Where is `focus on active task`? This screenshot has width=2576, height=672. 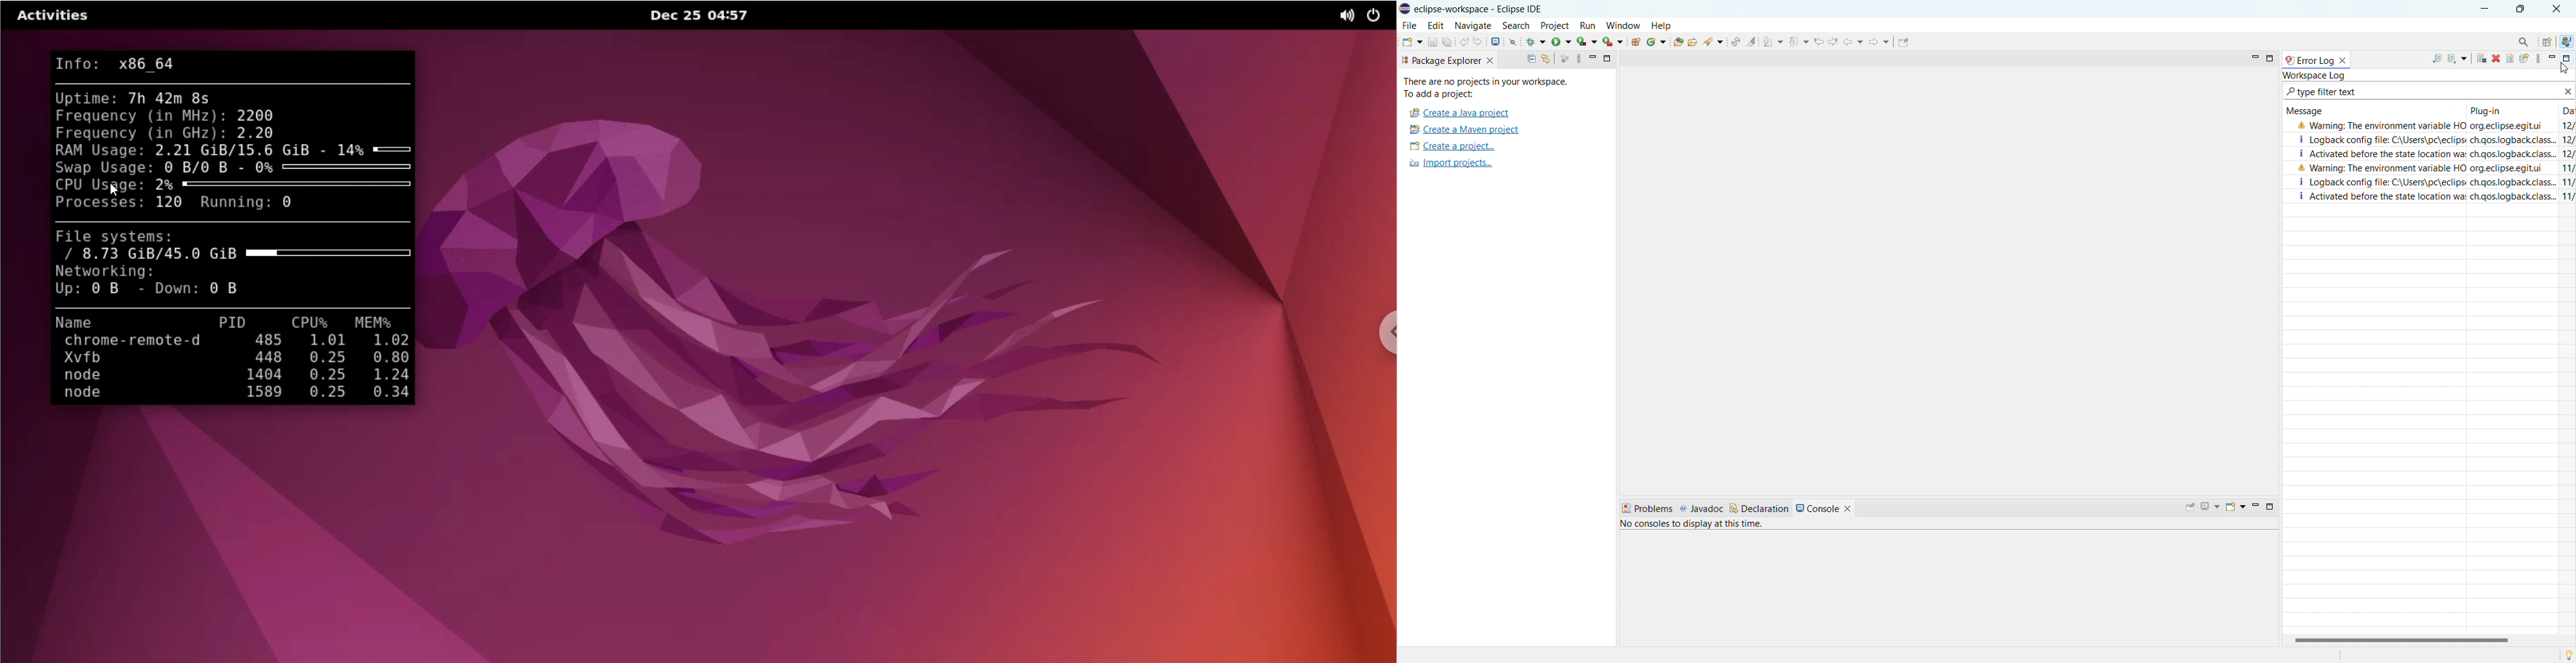 focus on active task is located at coordinates (1564, 59).